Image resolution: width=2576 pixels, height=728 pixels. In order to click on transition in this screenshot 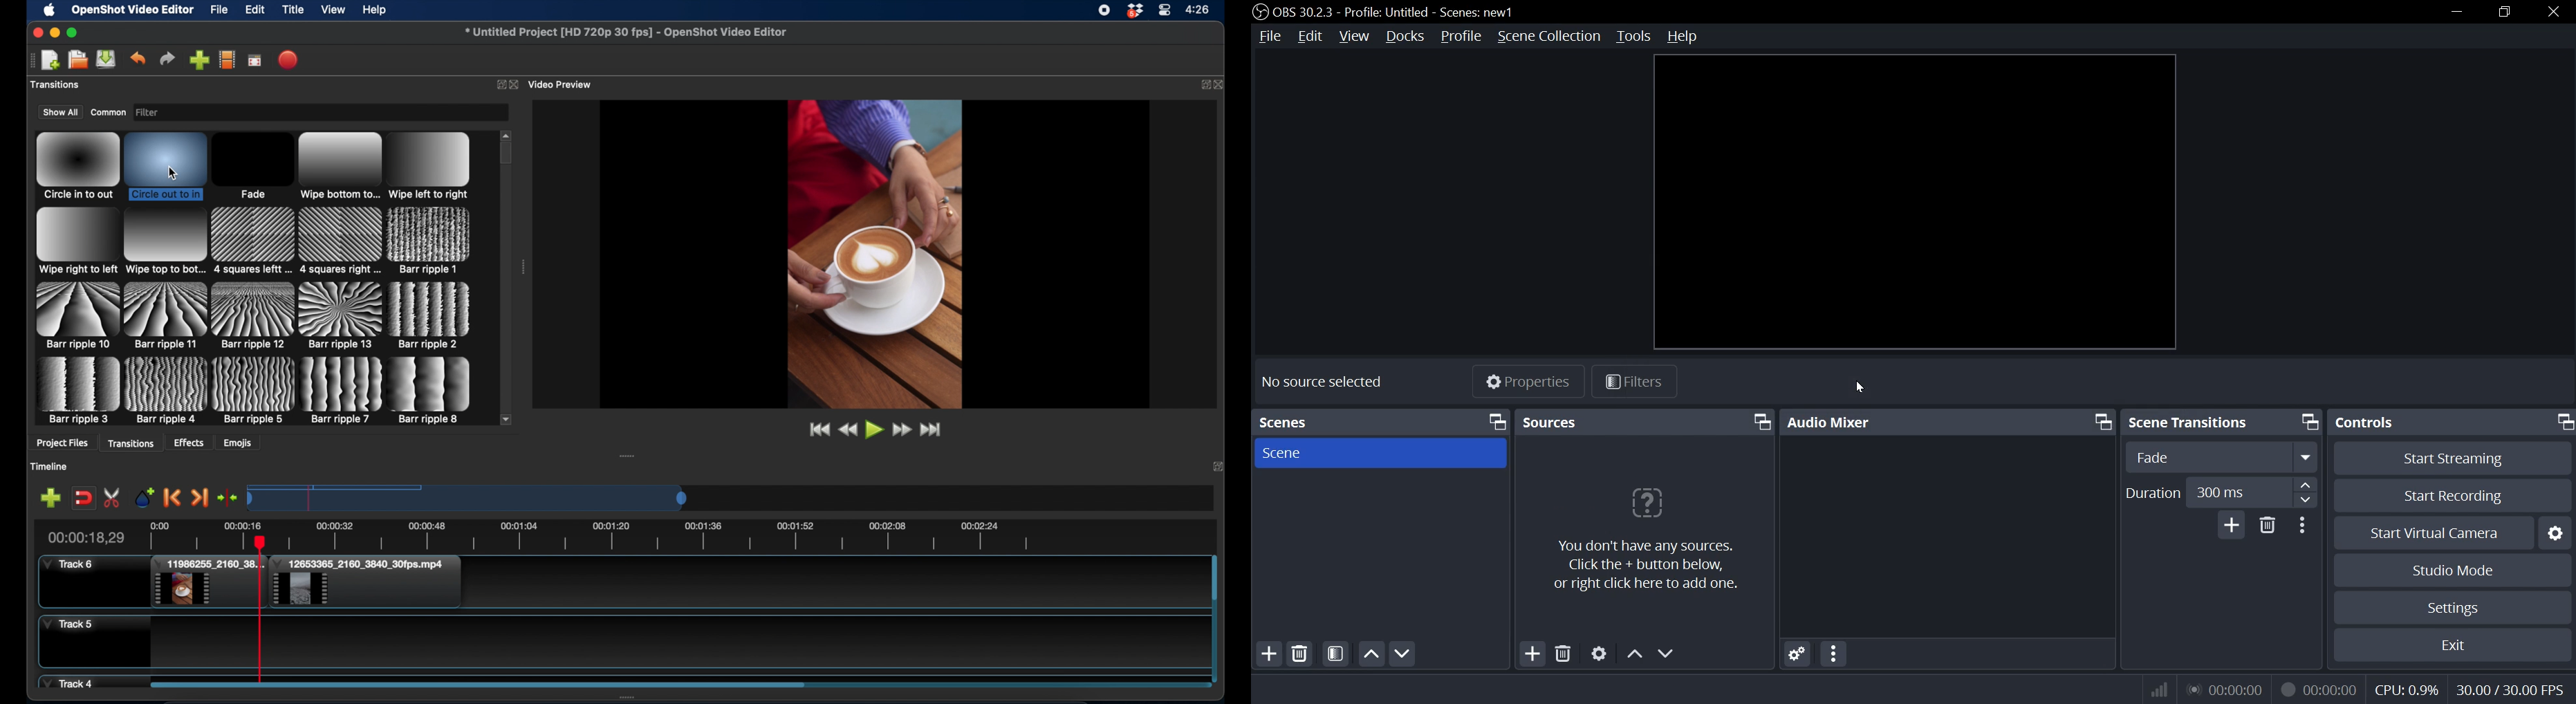, I will do `click(253, 241)`.